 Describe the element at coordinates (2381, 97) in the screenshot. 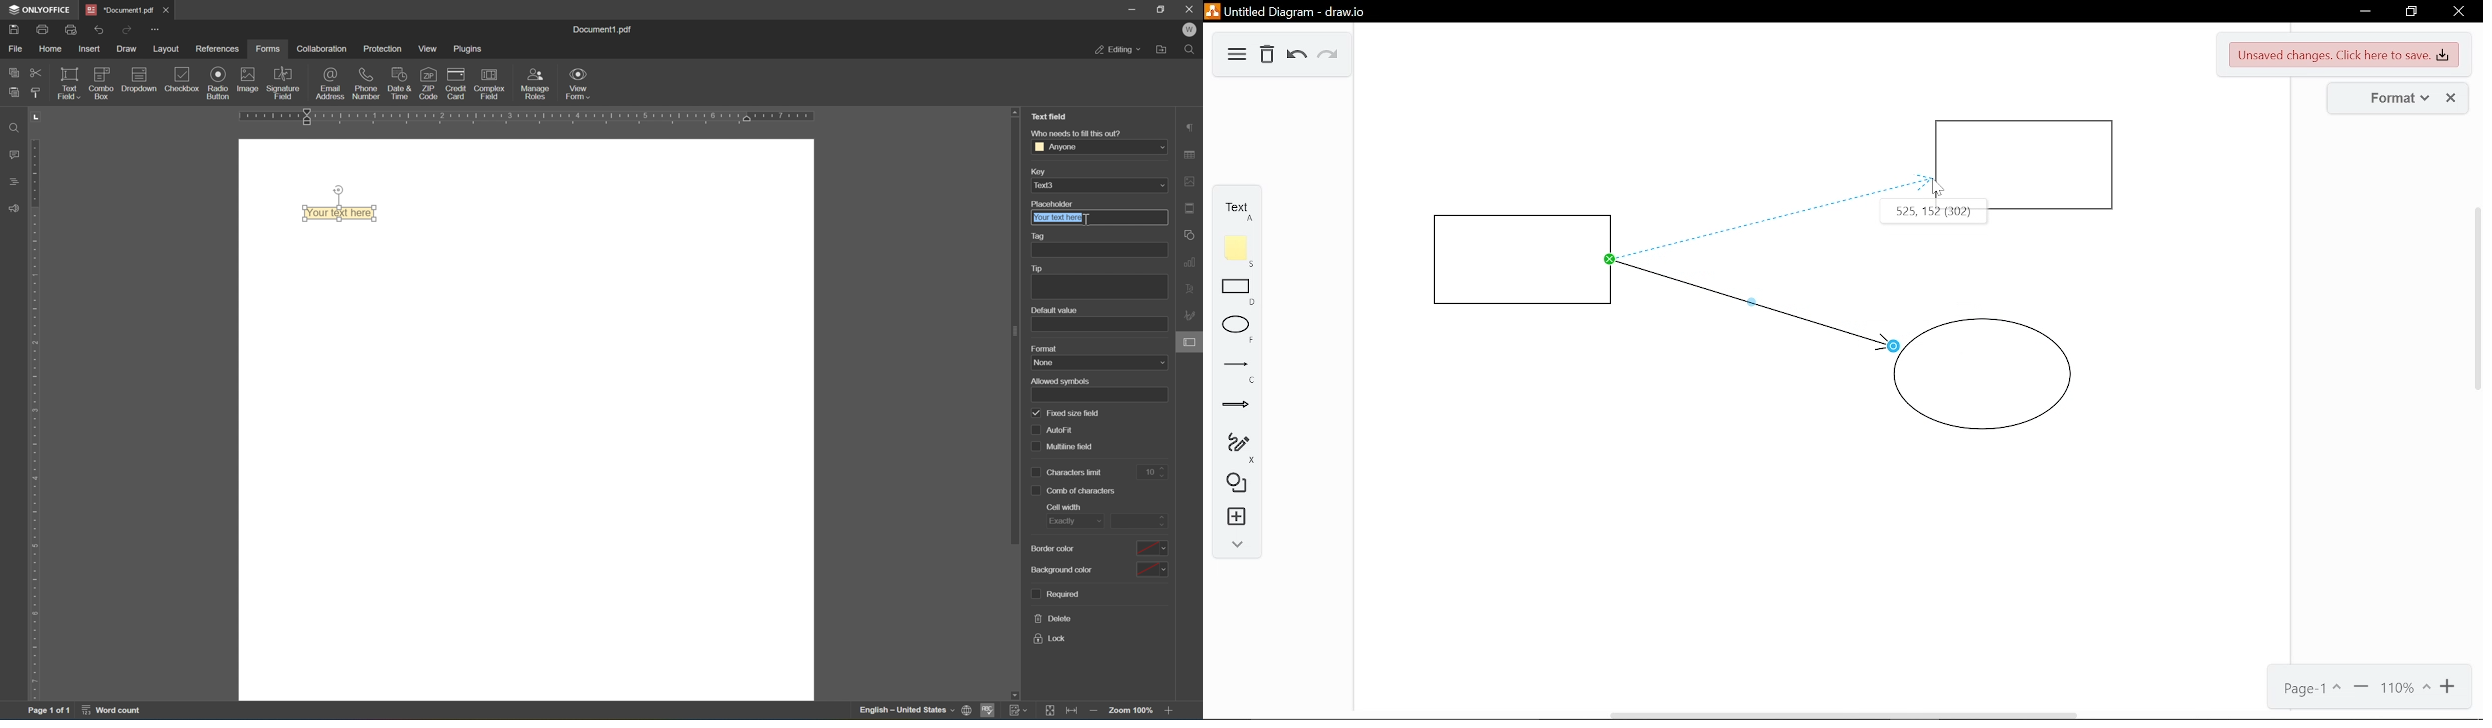

I see `Format` at that location.